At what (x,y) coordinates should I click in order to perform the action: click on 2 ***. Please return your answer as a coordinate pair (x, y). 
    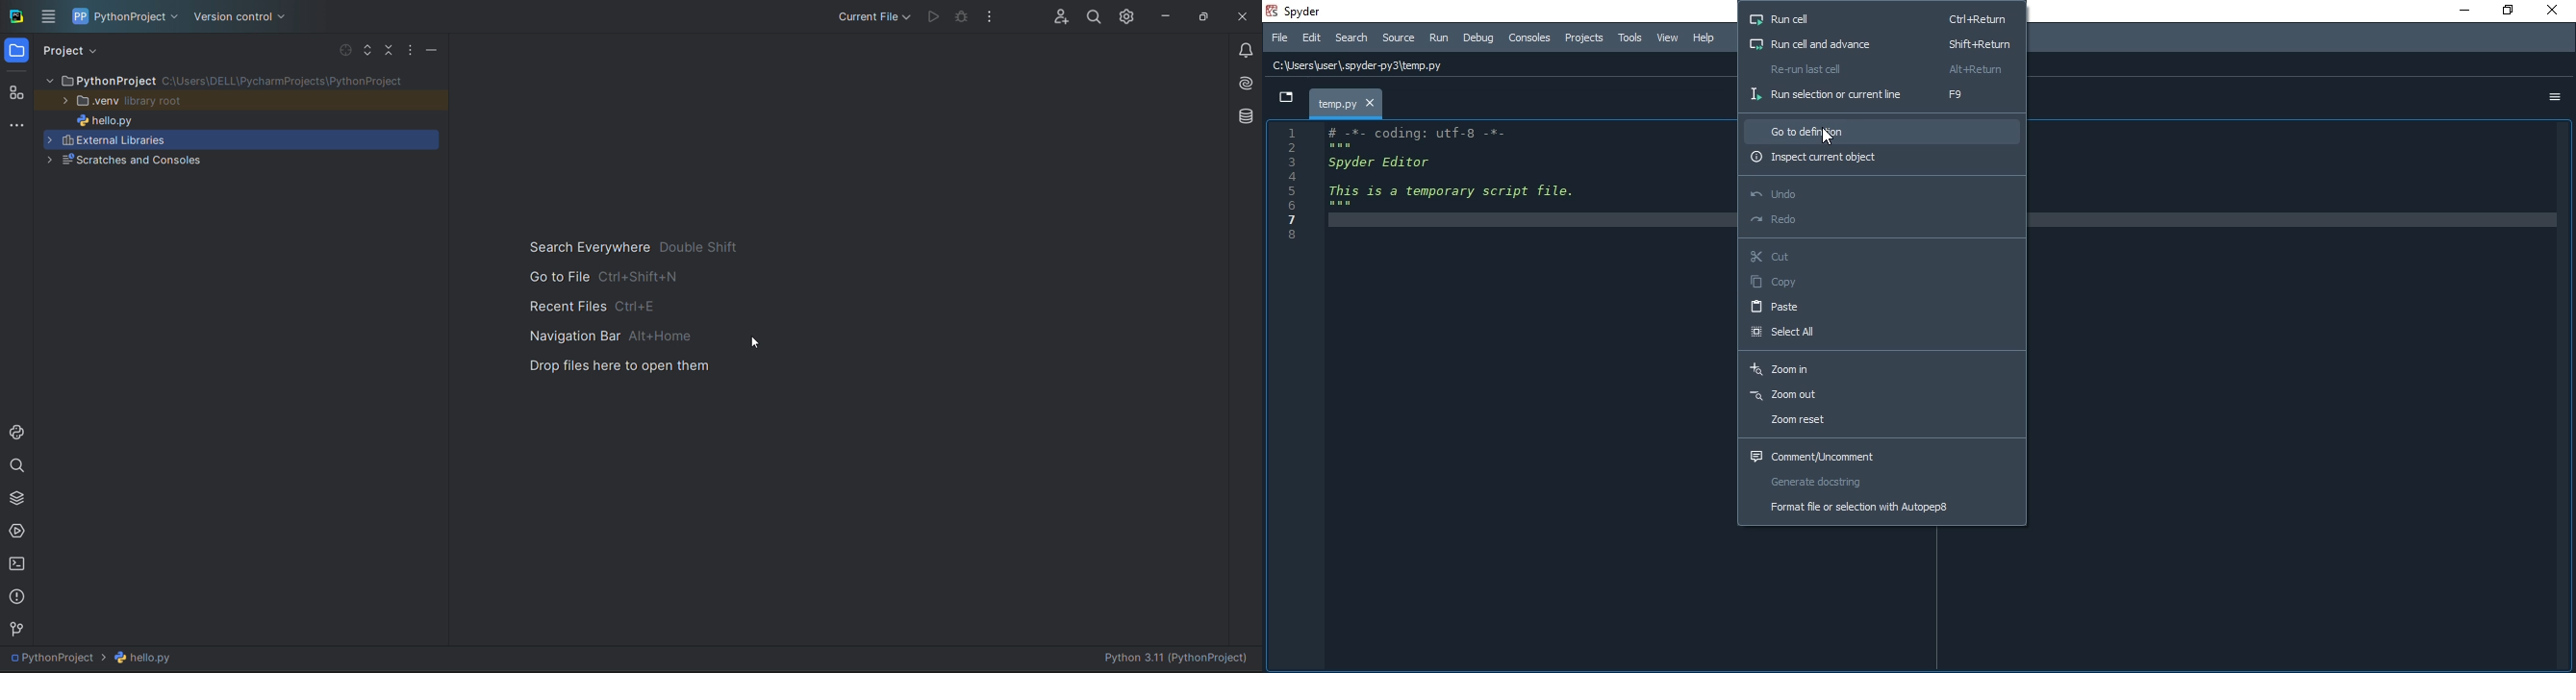
    Looking at the image, I should click on (1335, 146).